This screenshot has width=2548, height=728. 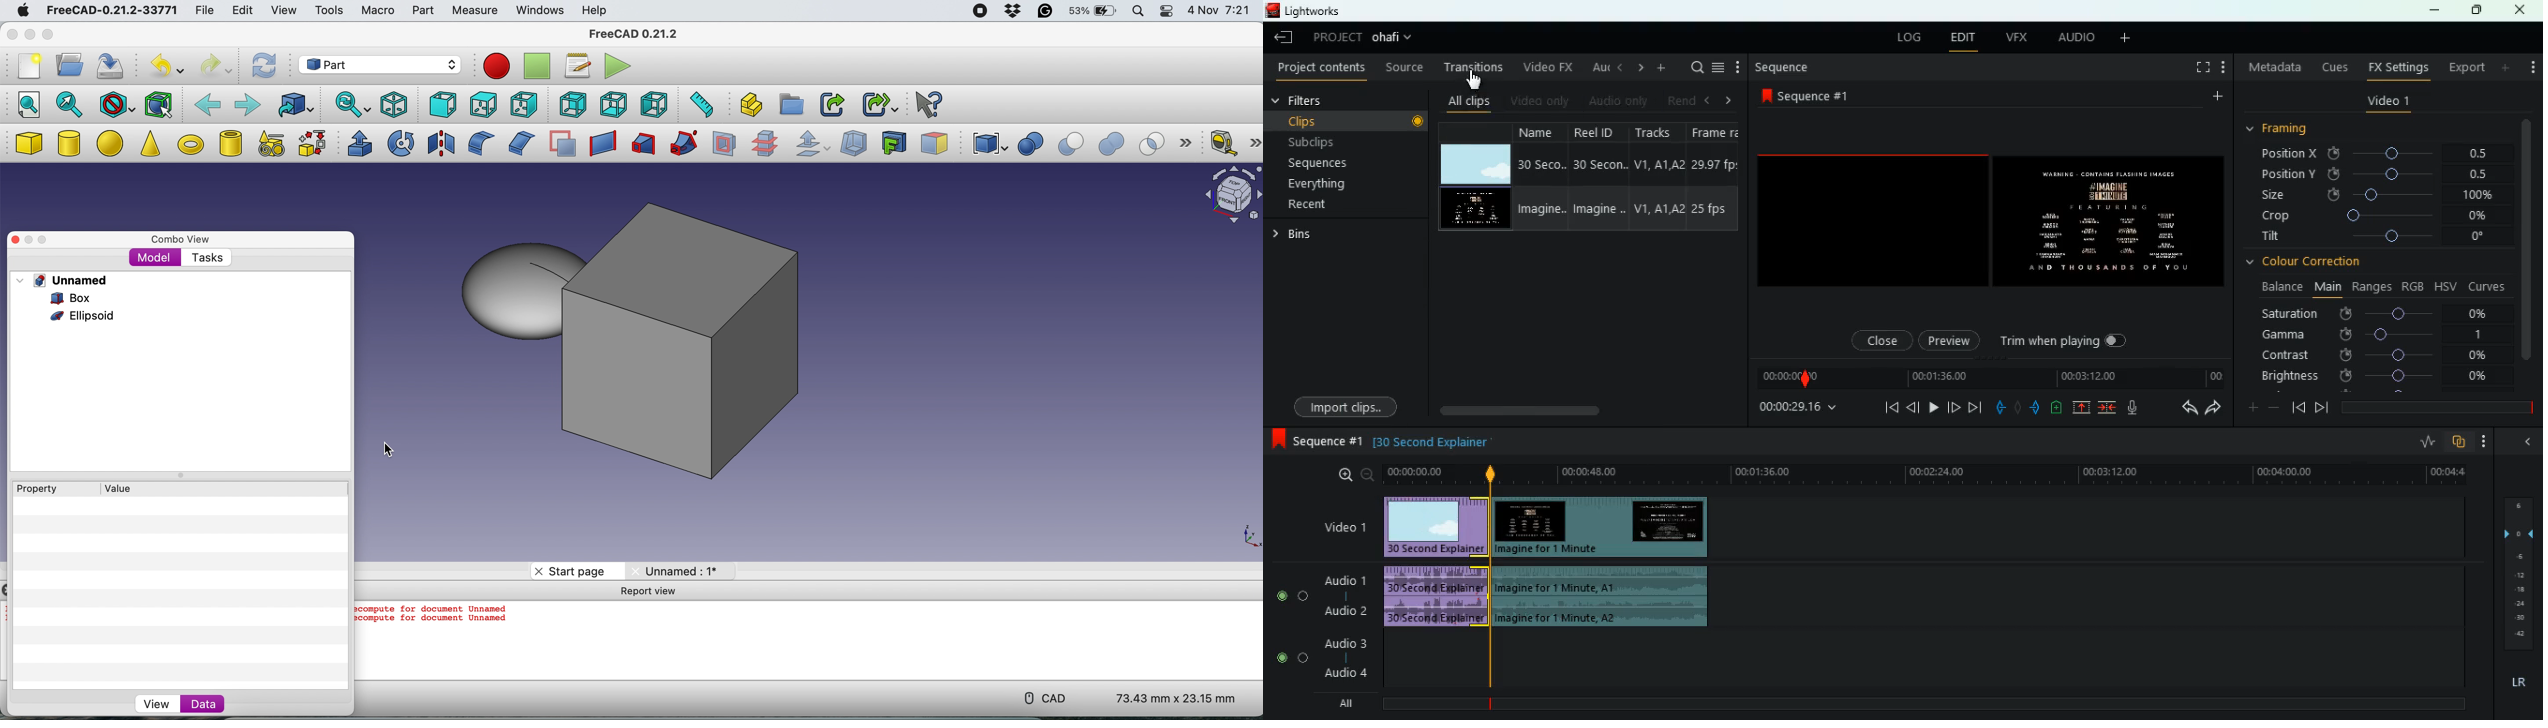 I want to click on 73.43 mm x 23.15 mm, so click(x=1177, y=699).